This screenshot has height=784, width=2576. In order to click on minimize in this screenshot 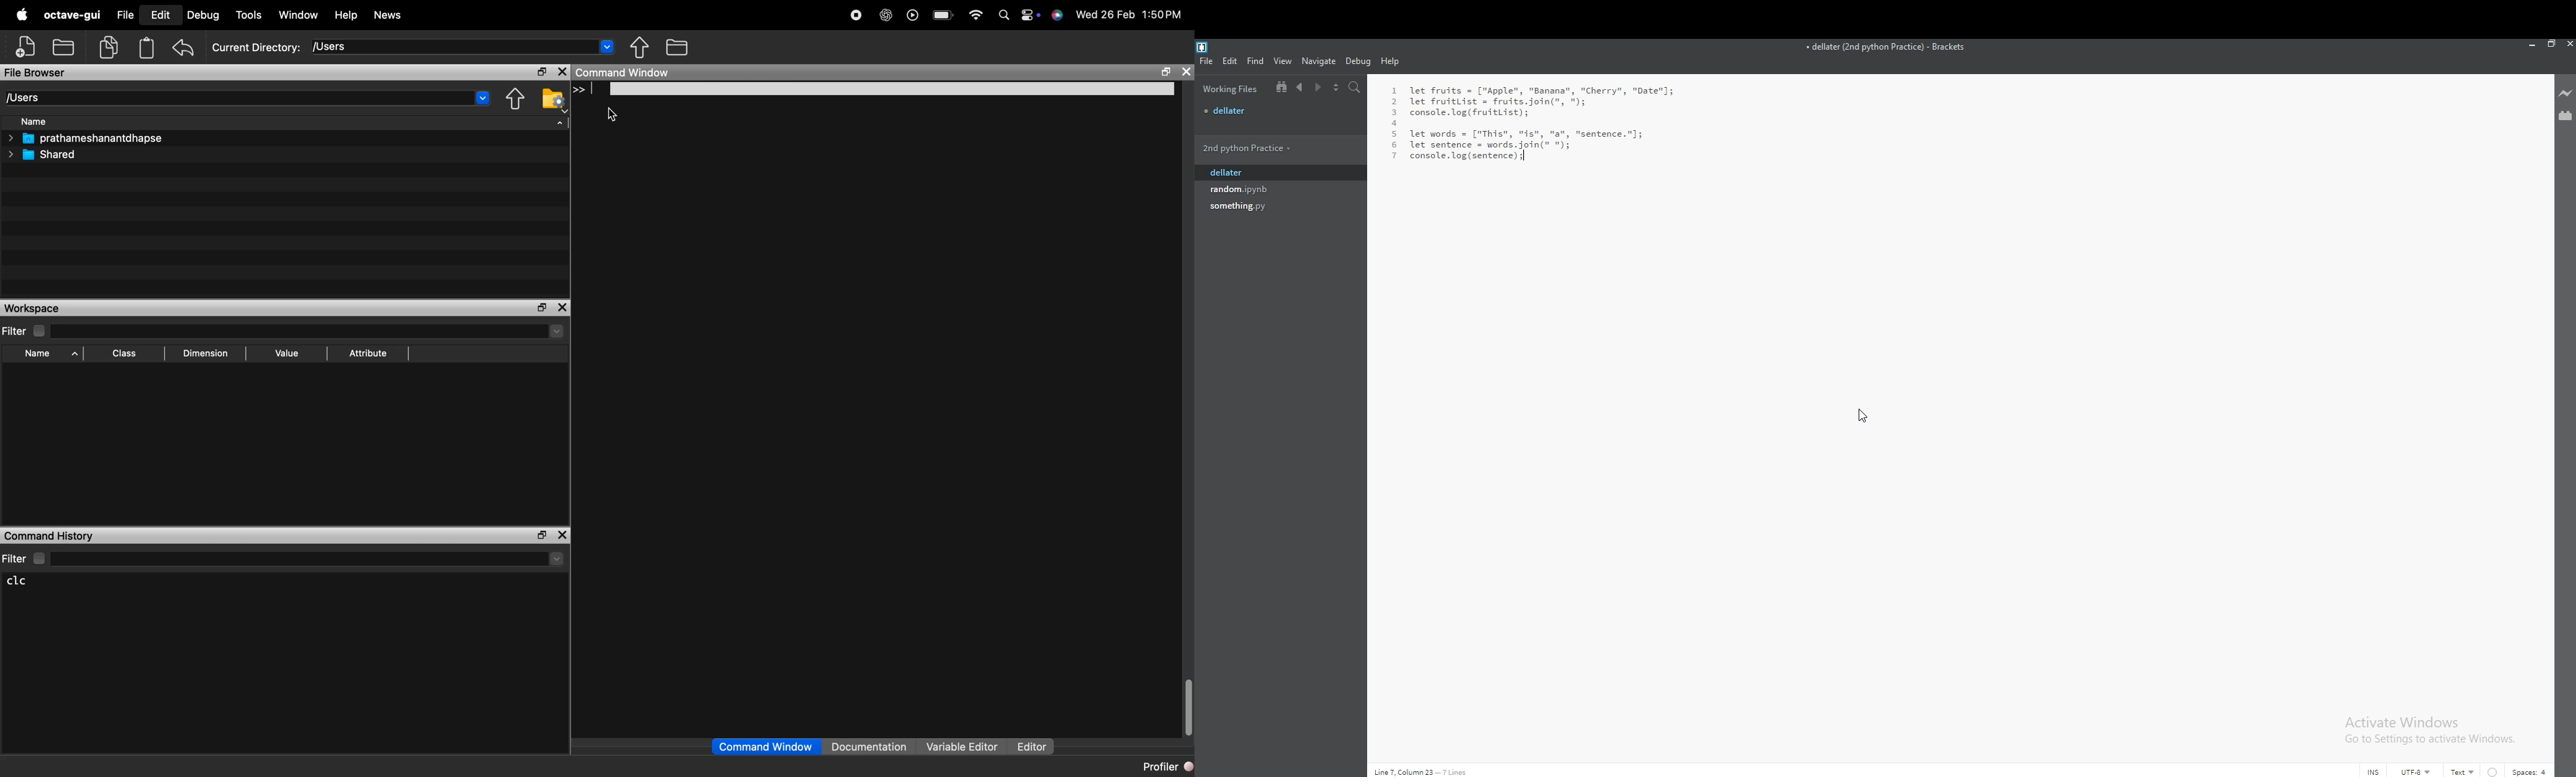, I will do `click(2533, 44)`.